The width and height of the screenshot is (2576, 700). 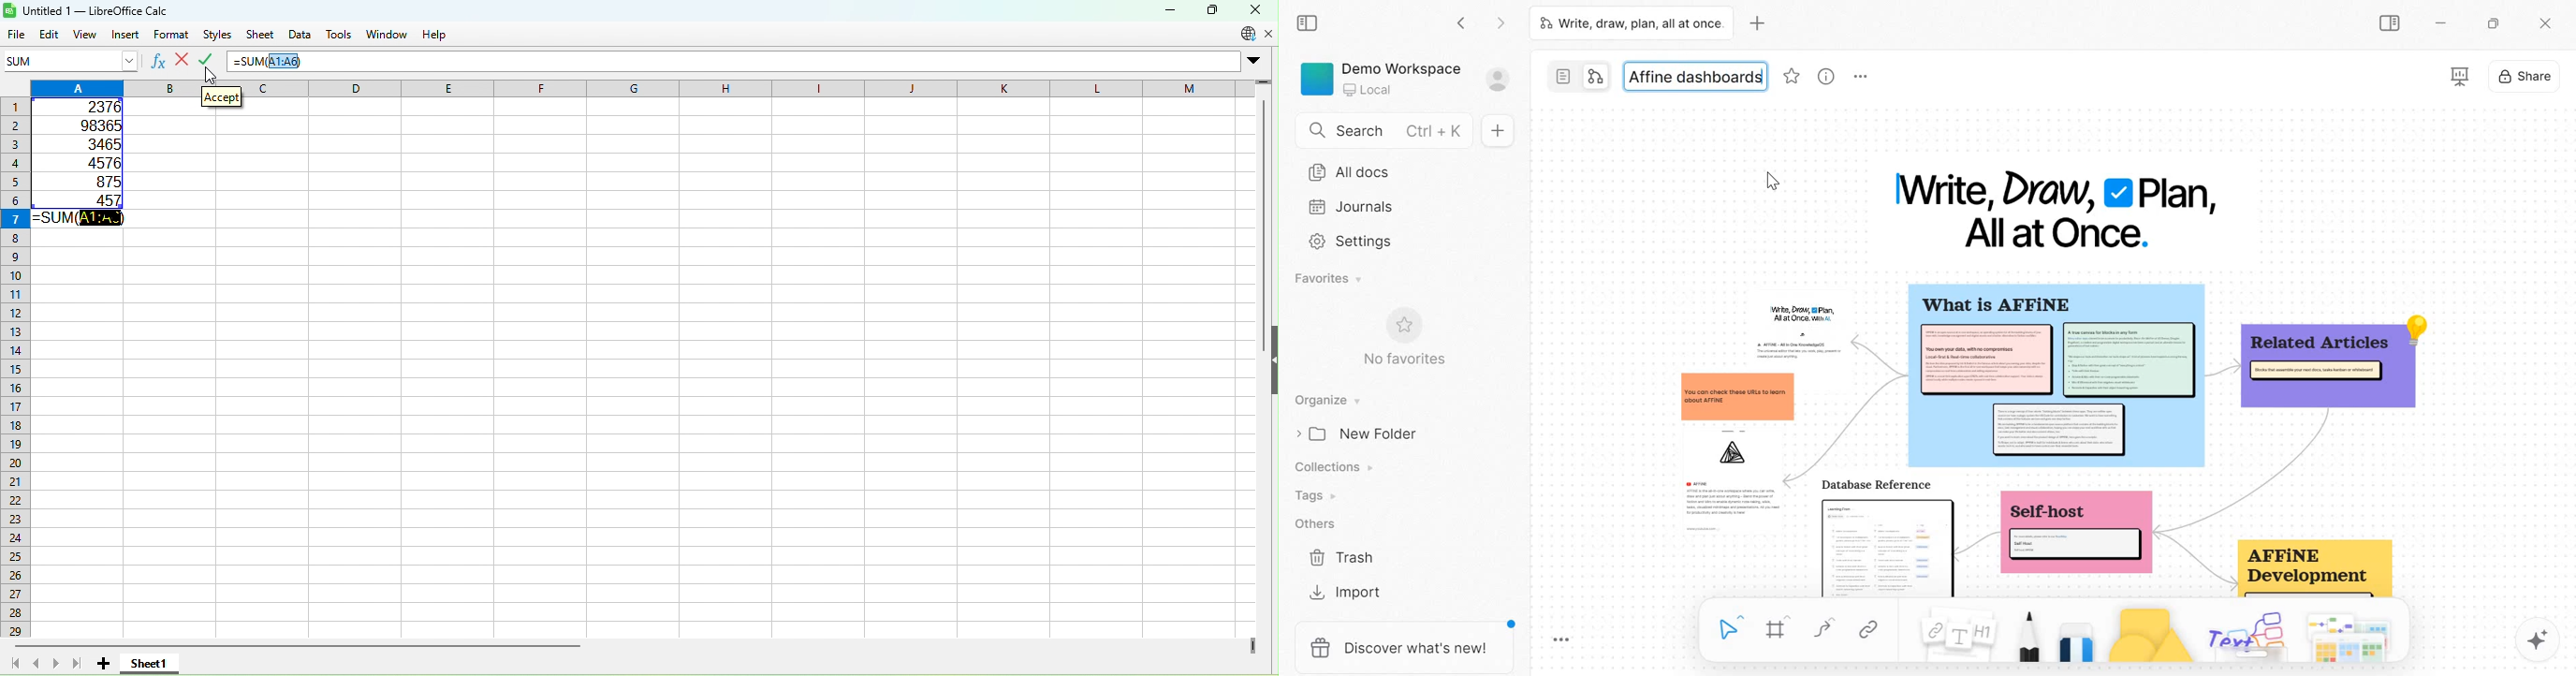 What do you see at coordinates (1247, 35) in the screenshot?
I see `Update information` at bounding box center [1247, 35].